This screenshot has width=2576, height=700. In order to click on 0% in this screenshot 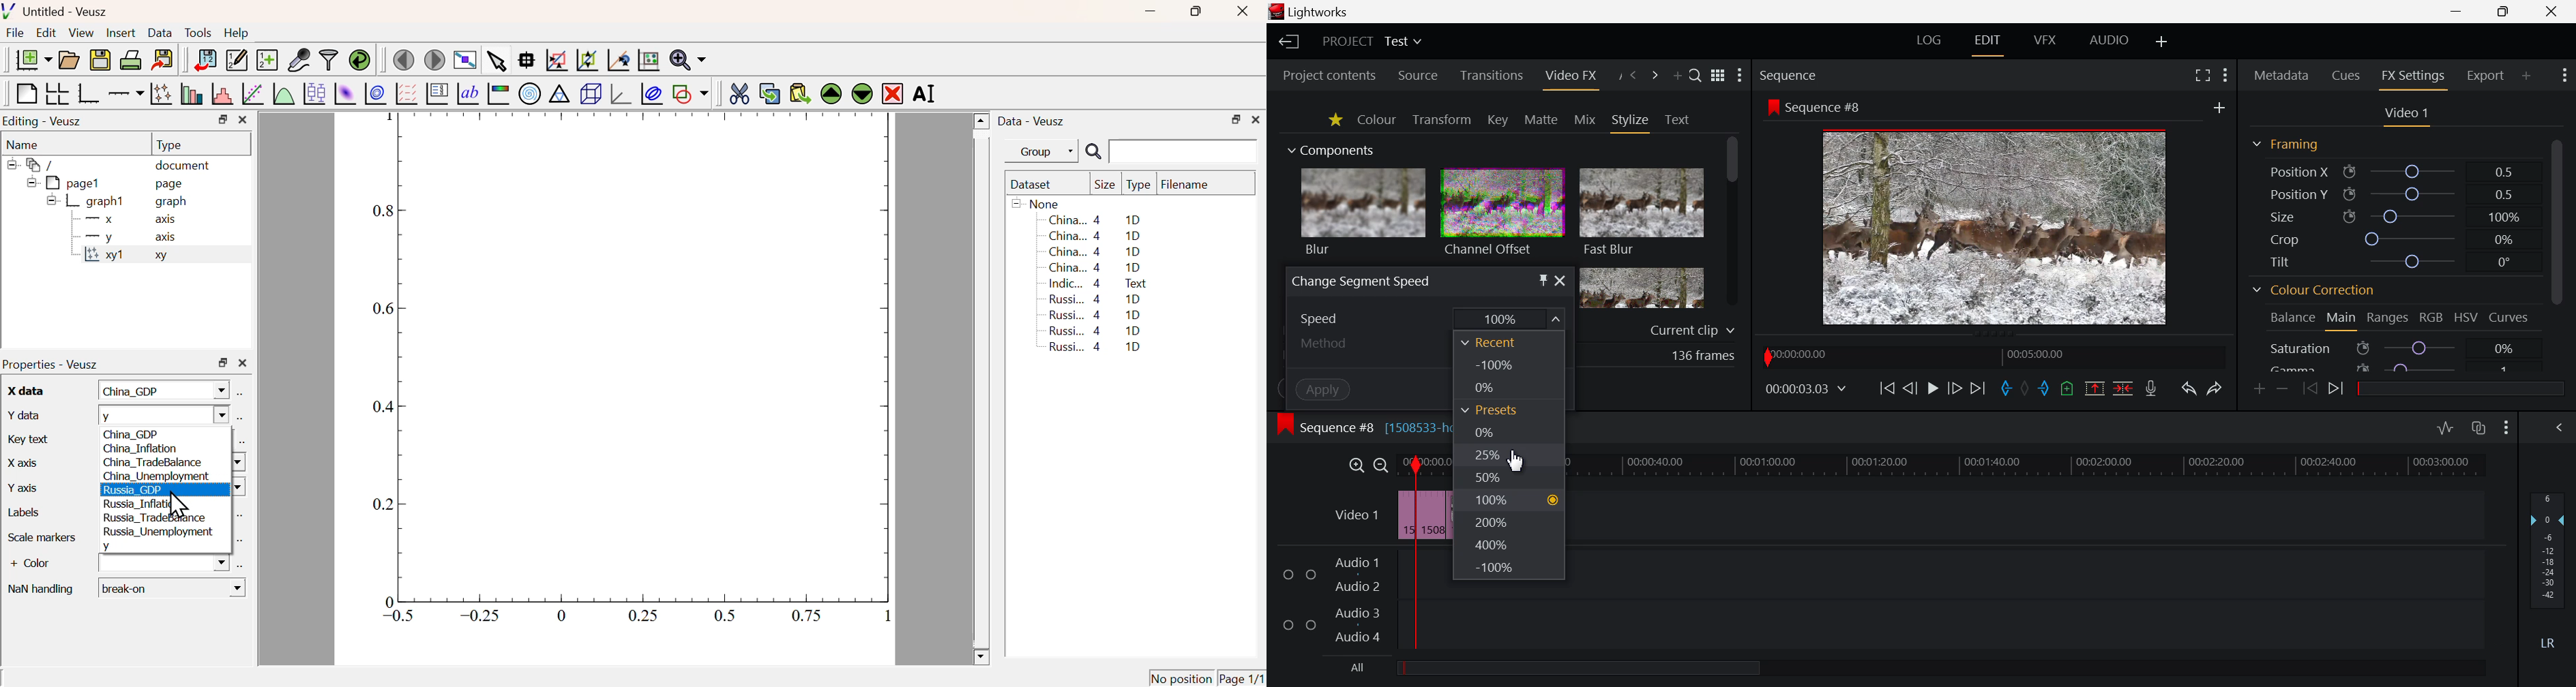, I will do `click(1511, 436)`.